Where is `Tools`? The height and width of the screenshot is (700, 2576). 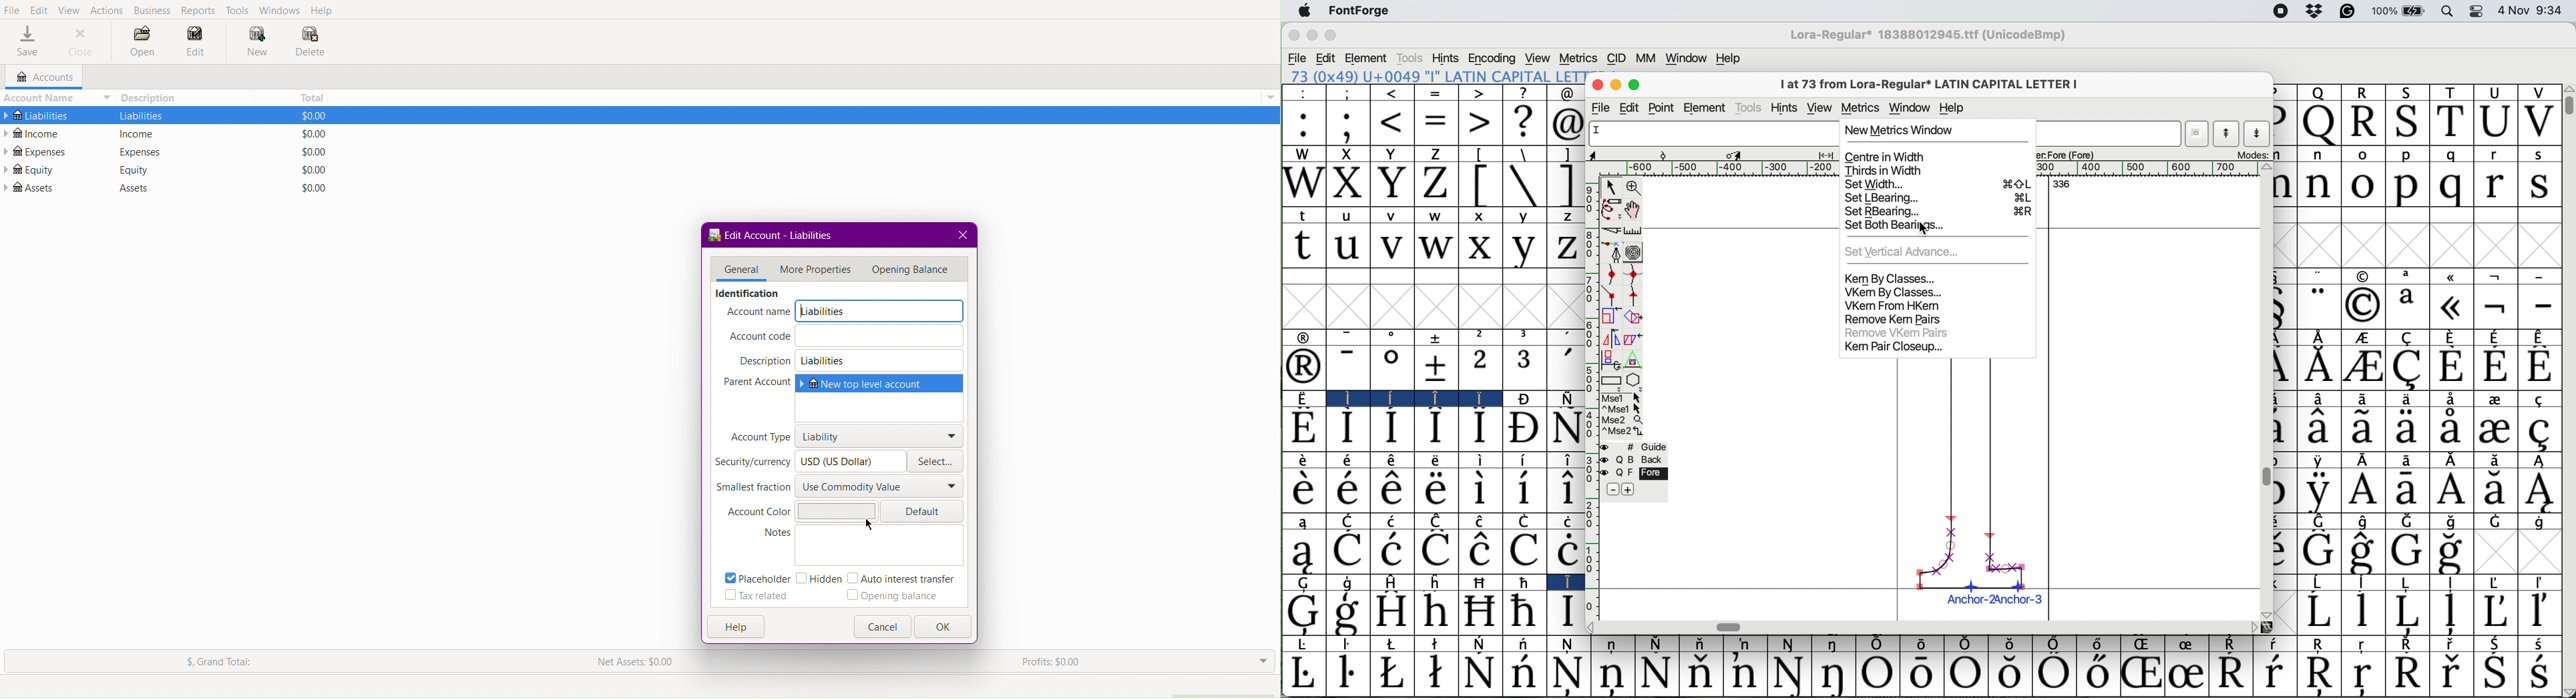
Tools is located at coordinates (238, 9).